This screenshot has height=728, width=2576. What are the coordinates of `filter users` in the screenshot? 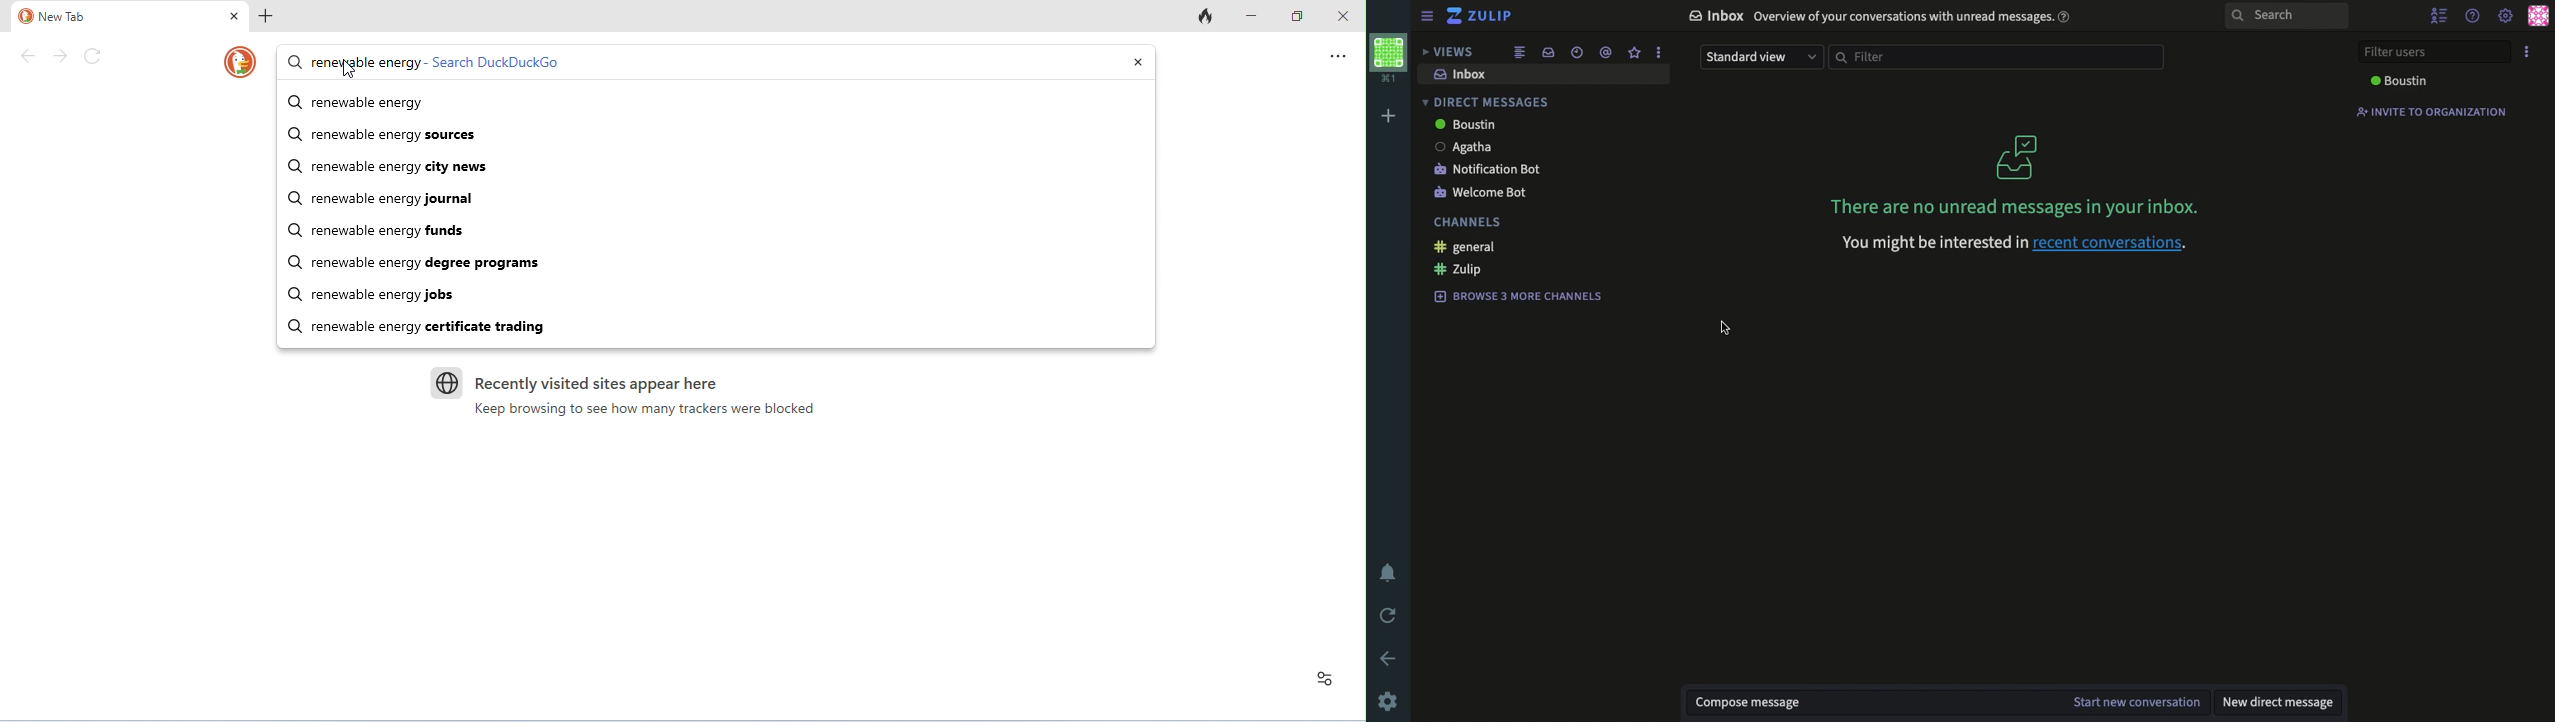 It's located at (2437, 50).